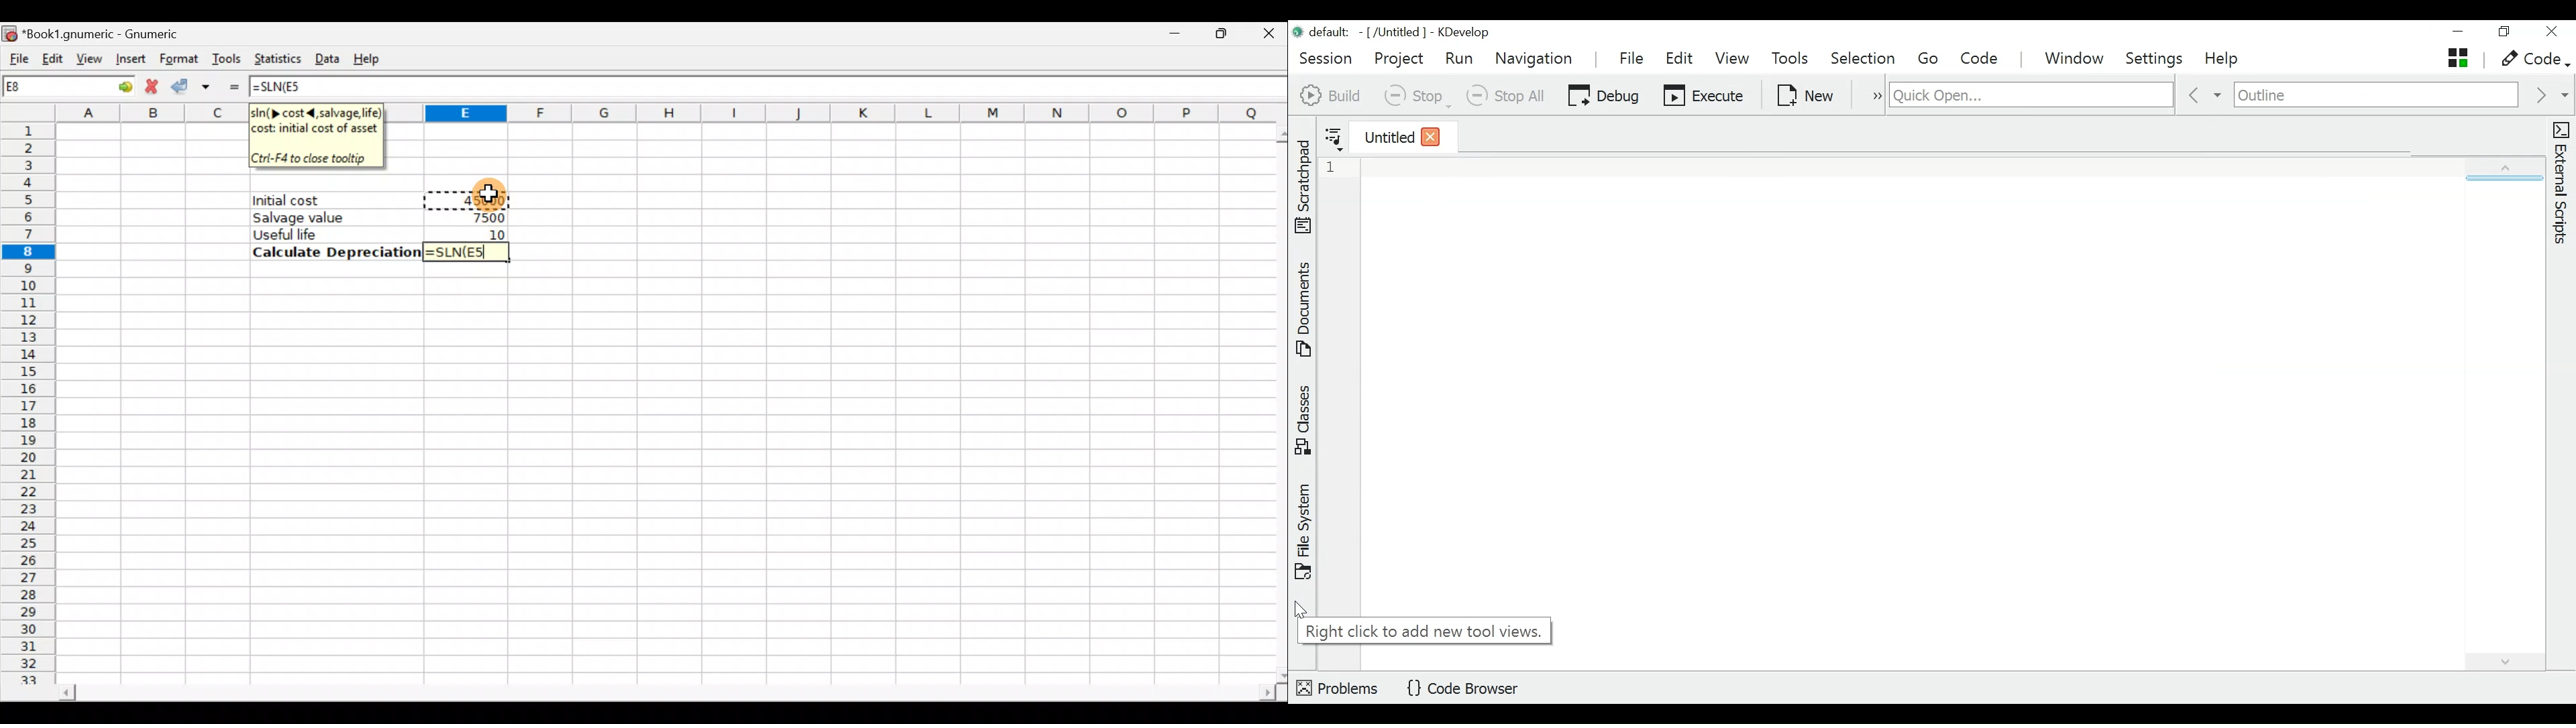  What do you see at coordinates (494, 189) in the screenshot?
I see `Cursor on cell E5` at bounding box center [494, 189].